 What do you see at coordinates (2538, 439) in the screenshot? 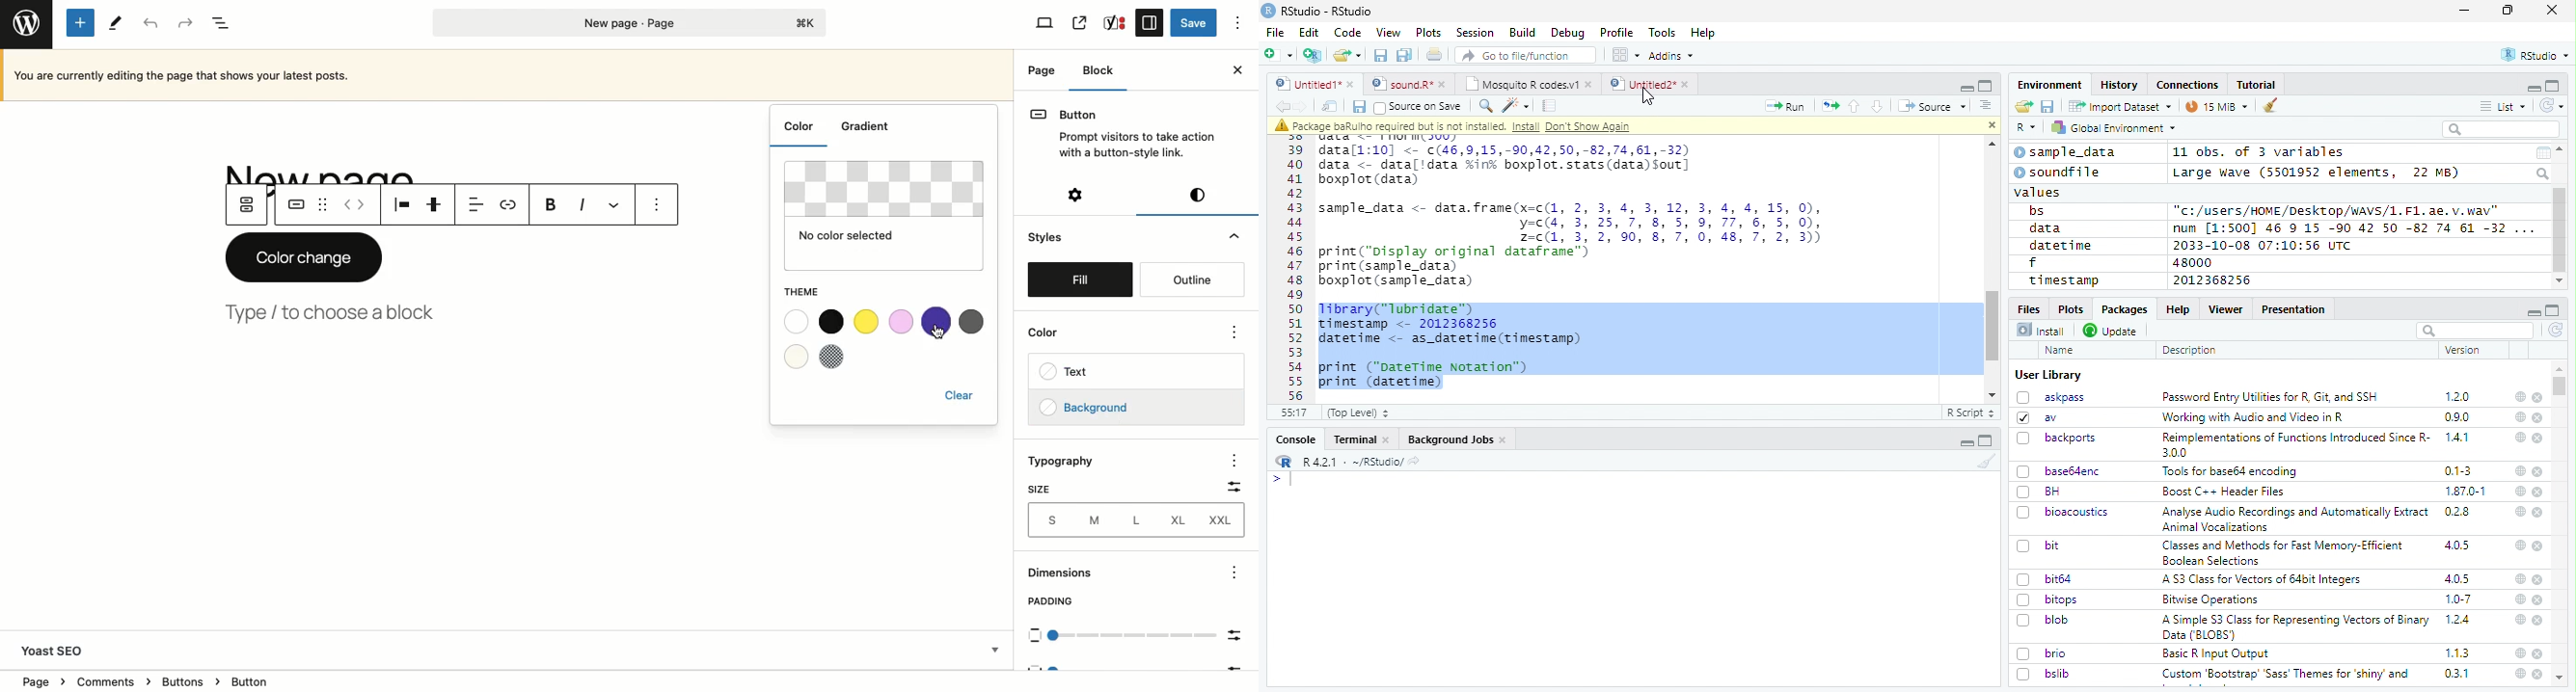
I see `close` at bounding box center [2538, 439].